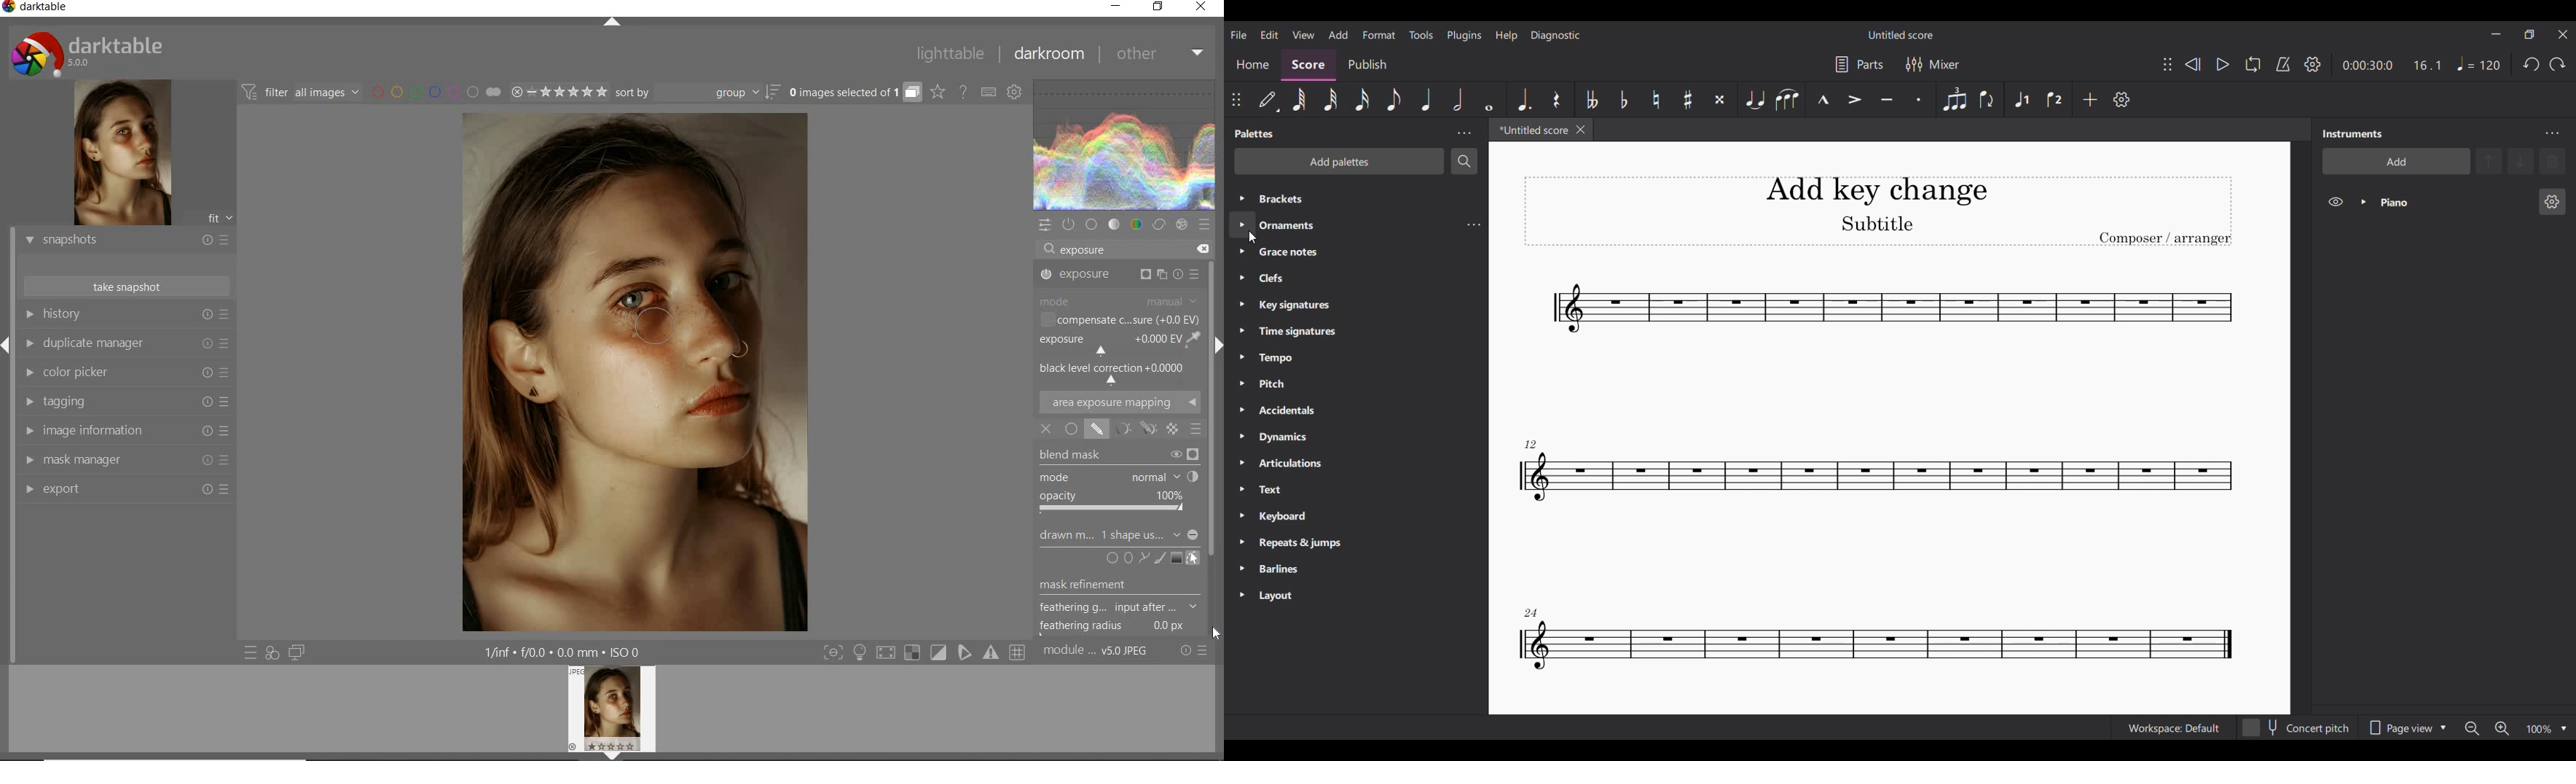 The image size is (2576, 784). What do you see at coordinates (1473, 225) in the screenshot?
I see `Ornaments settings` at bounding box center [1473, 225].